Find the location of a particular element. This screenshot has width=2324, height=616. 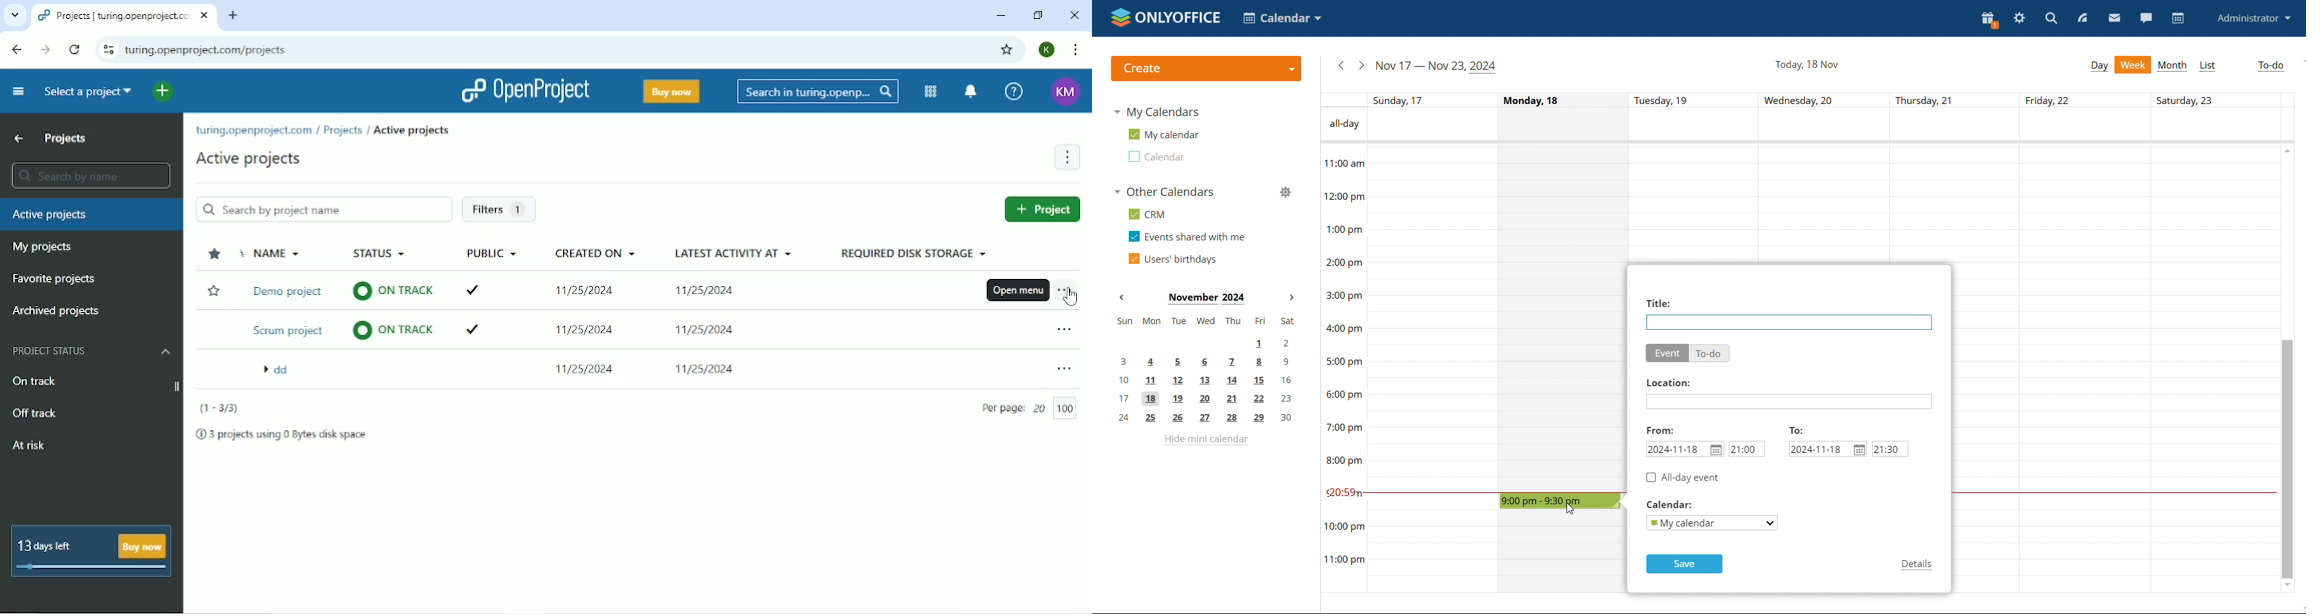

create is located at coordinates (1207, 69).